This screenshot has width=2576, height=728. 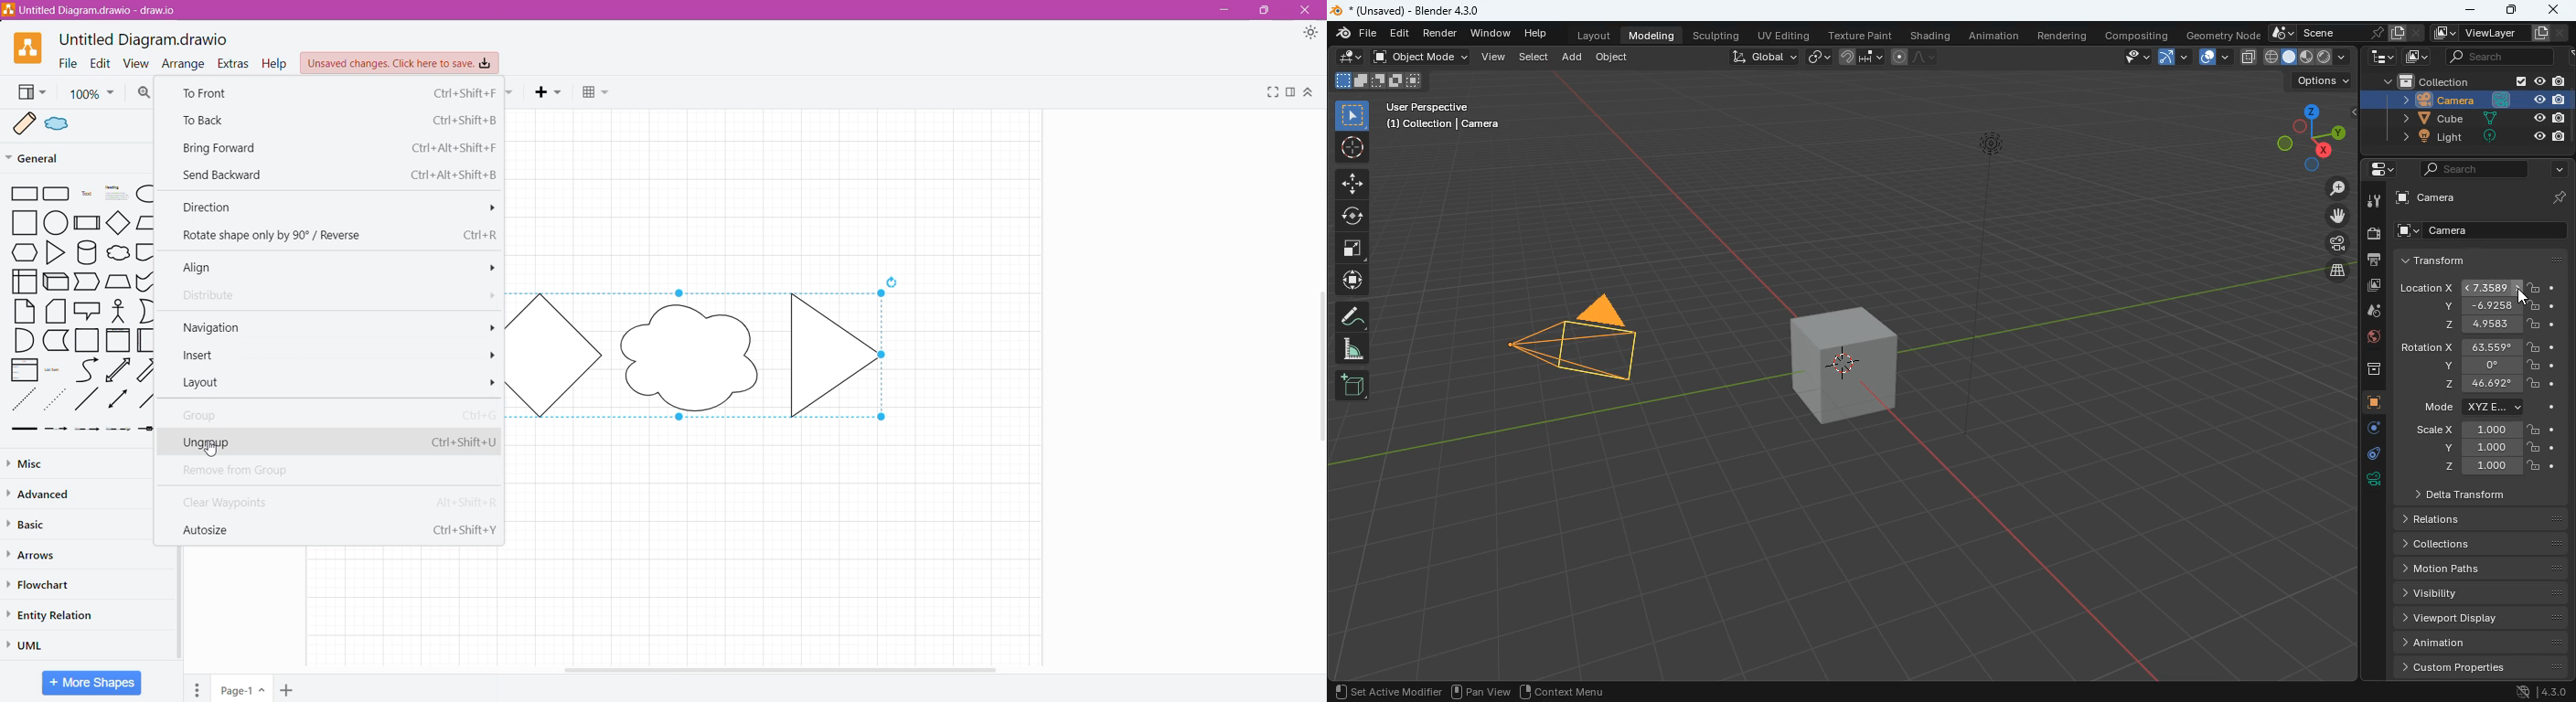 I want to click on Extras, so click(x=233, y=65).